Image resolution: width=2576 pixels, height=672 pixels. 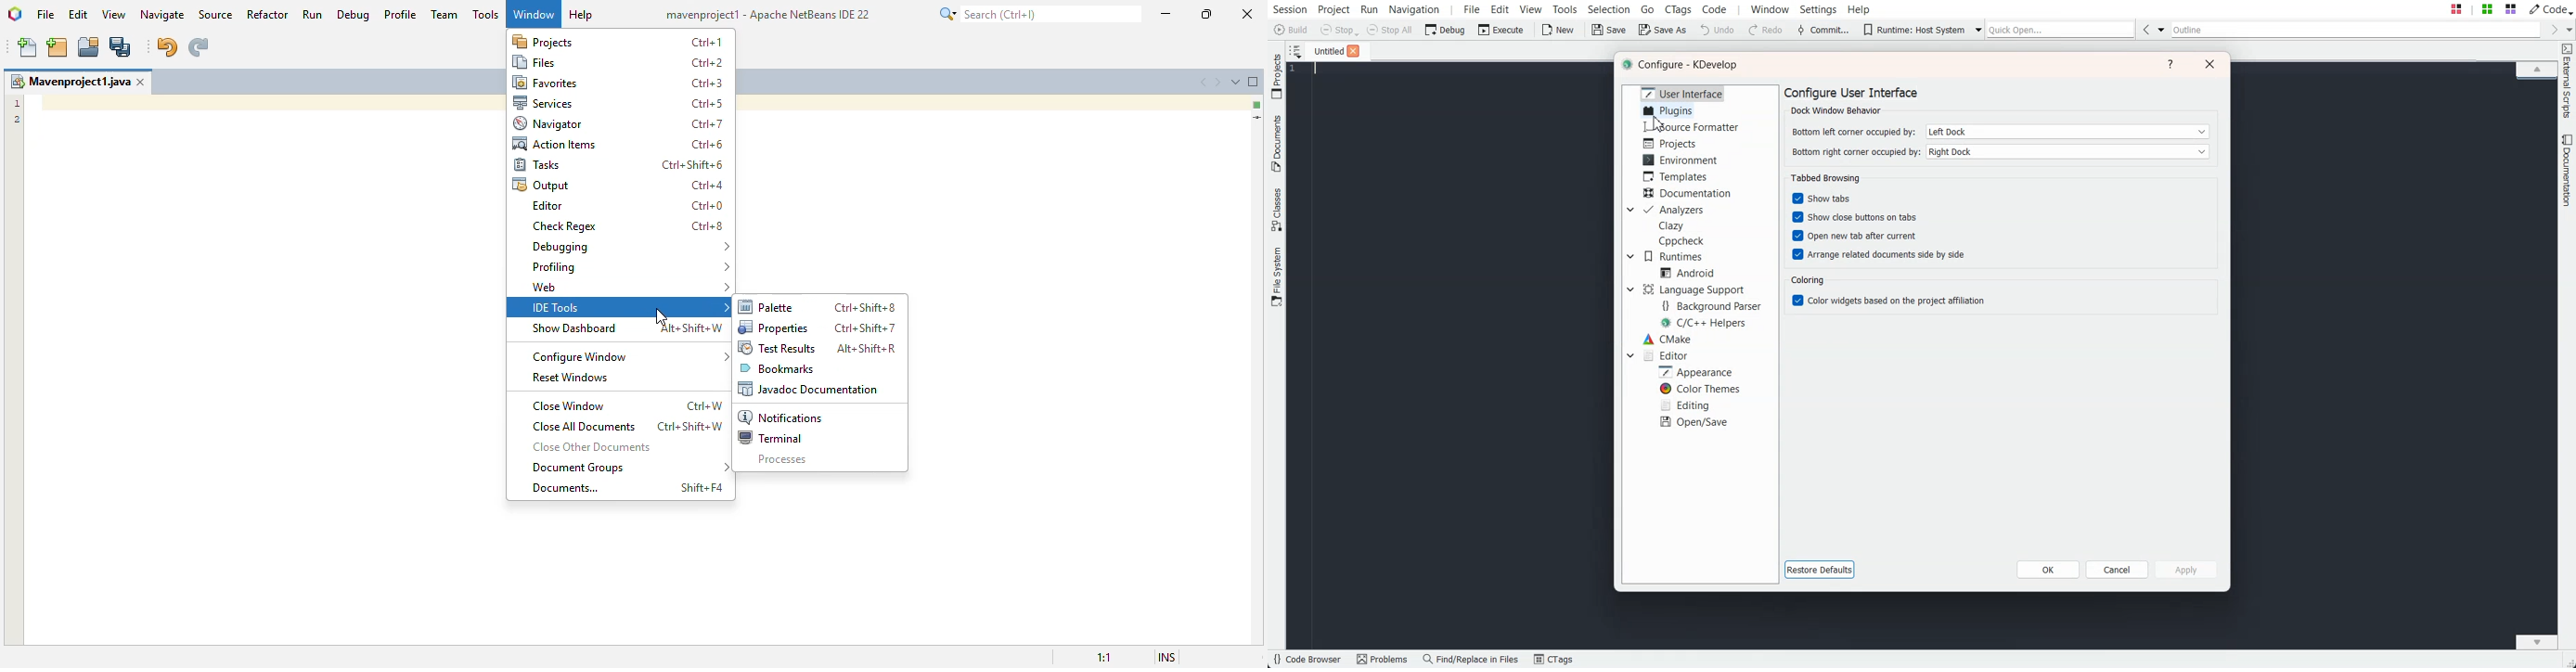 What do you see at coordinates (1297, 69) in the screenshot?
I see `Number line` at bounding box center [1297, 69].